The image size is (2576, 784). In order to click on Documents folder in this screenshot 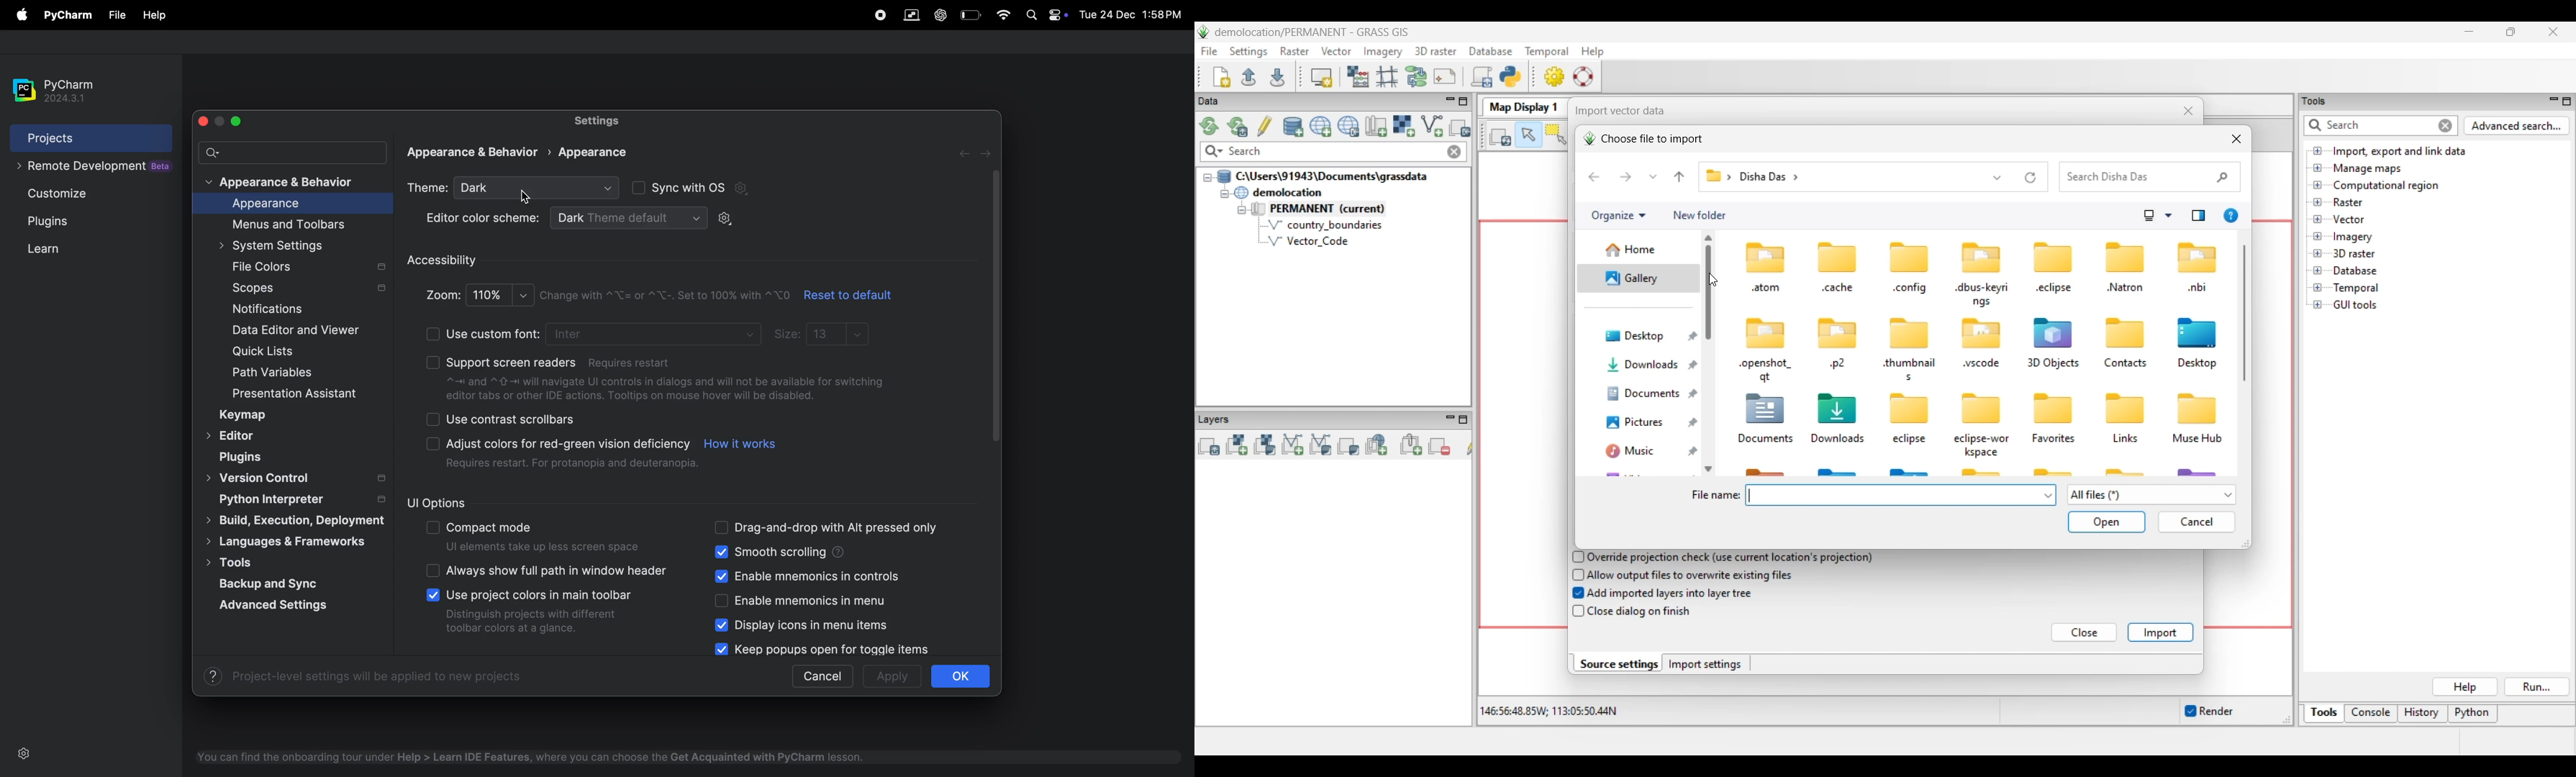, I will do `click(1641, 394)`.